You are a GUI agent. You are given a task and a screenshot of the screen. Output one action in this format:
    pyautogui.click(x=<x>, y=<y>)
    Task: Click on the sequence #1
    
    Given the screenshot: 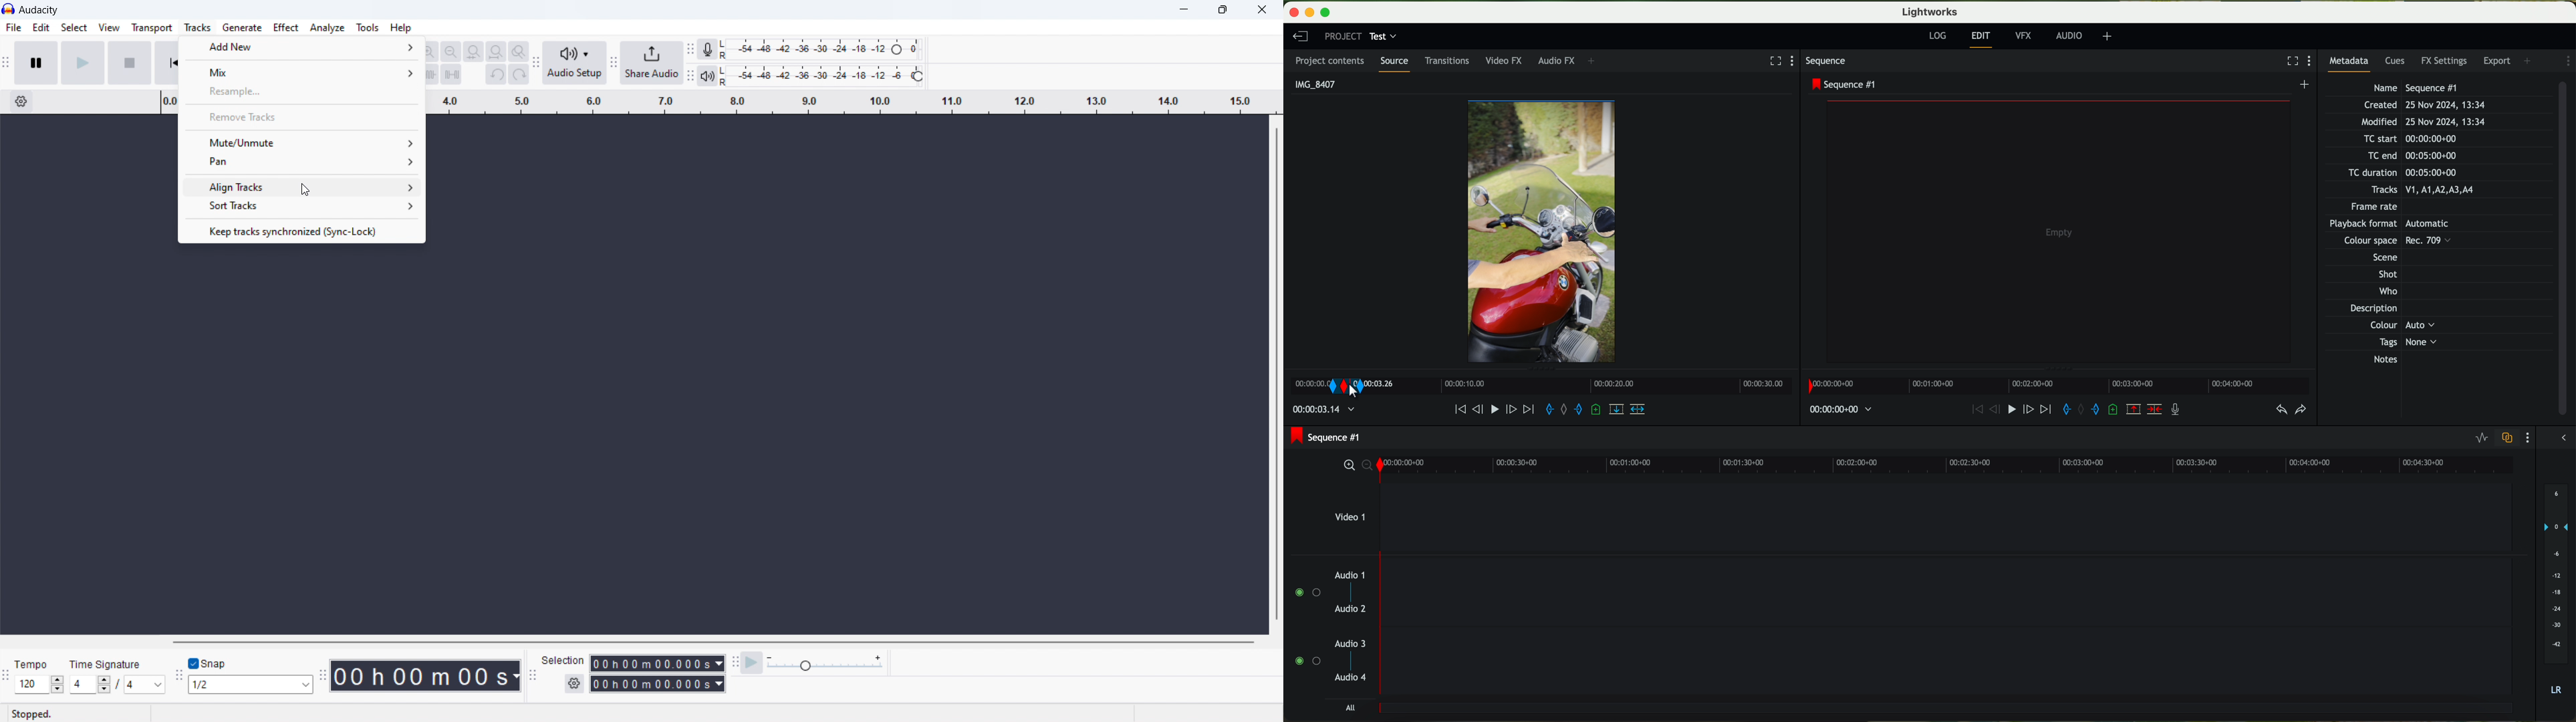 What is the action you would take?
    pyautogui.click(x=1844, y=85)
    